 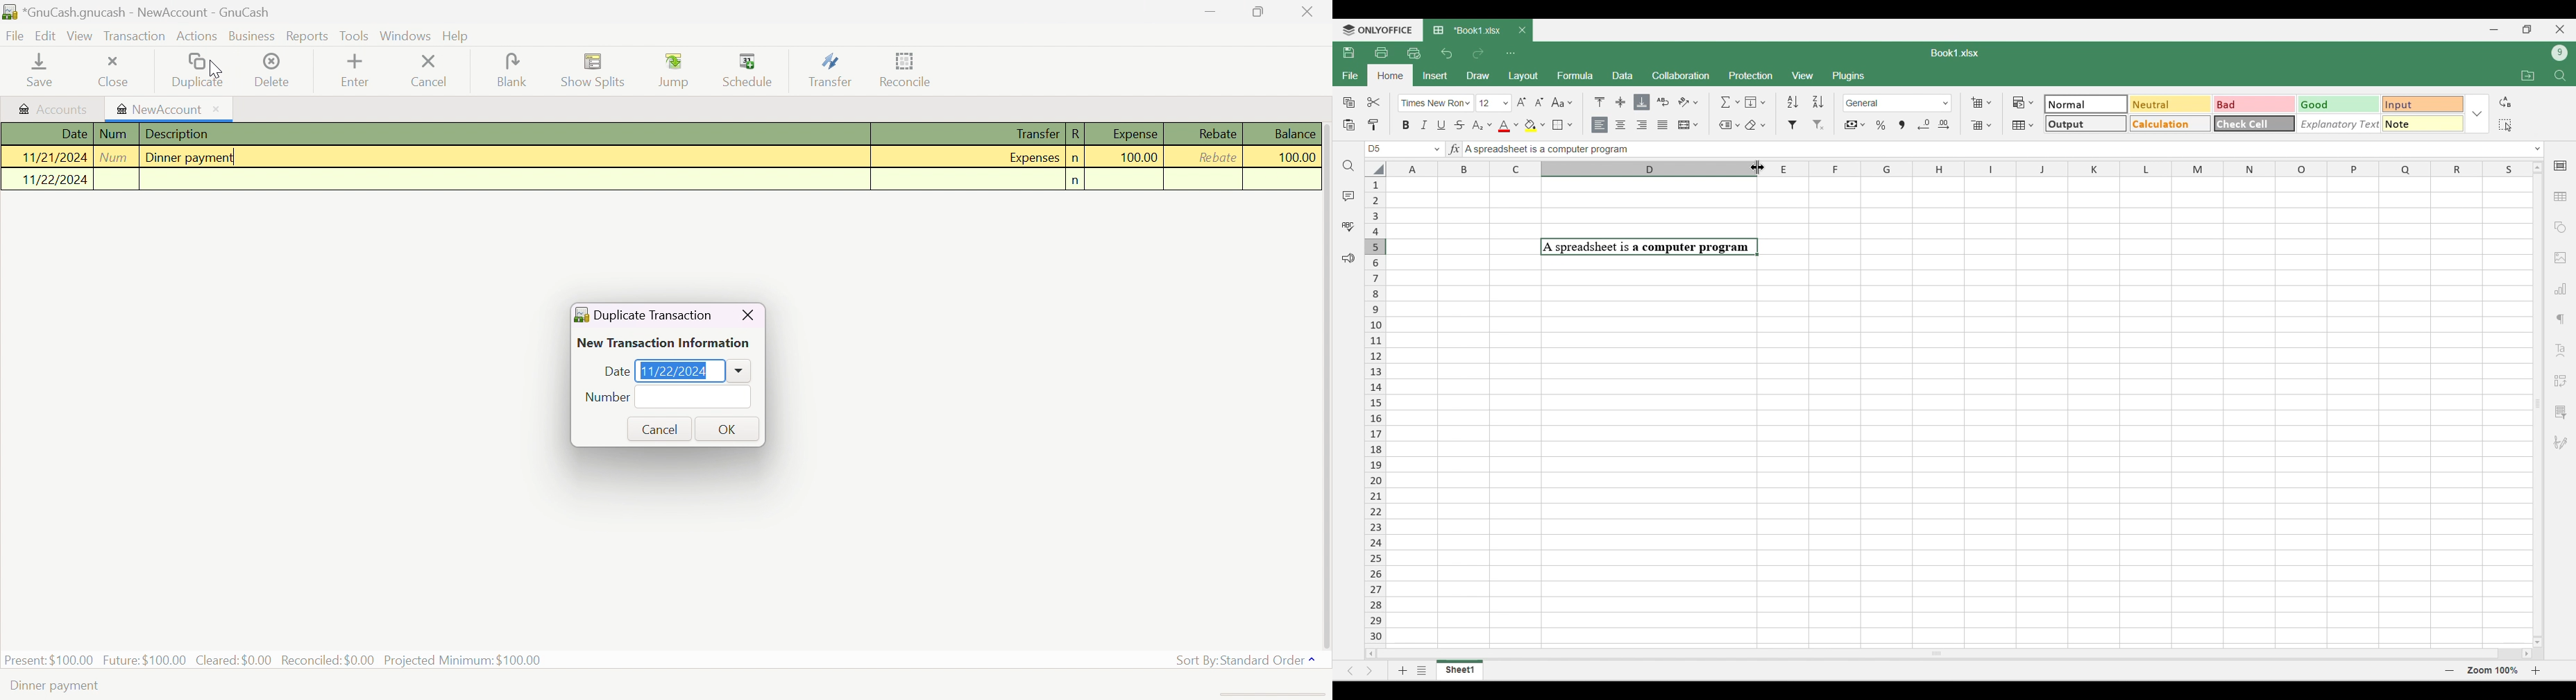 I want to click on Vertical marker, so click(x=1376, y=412).